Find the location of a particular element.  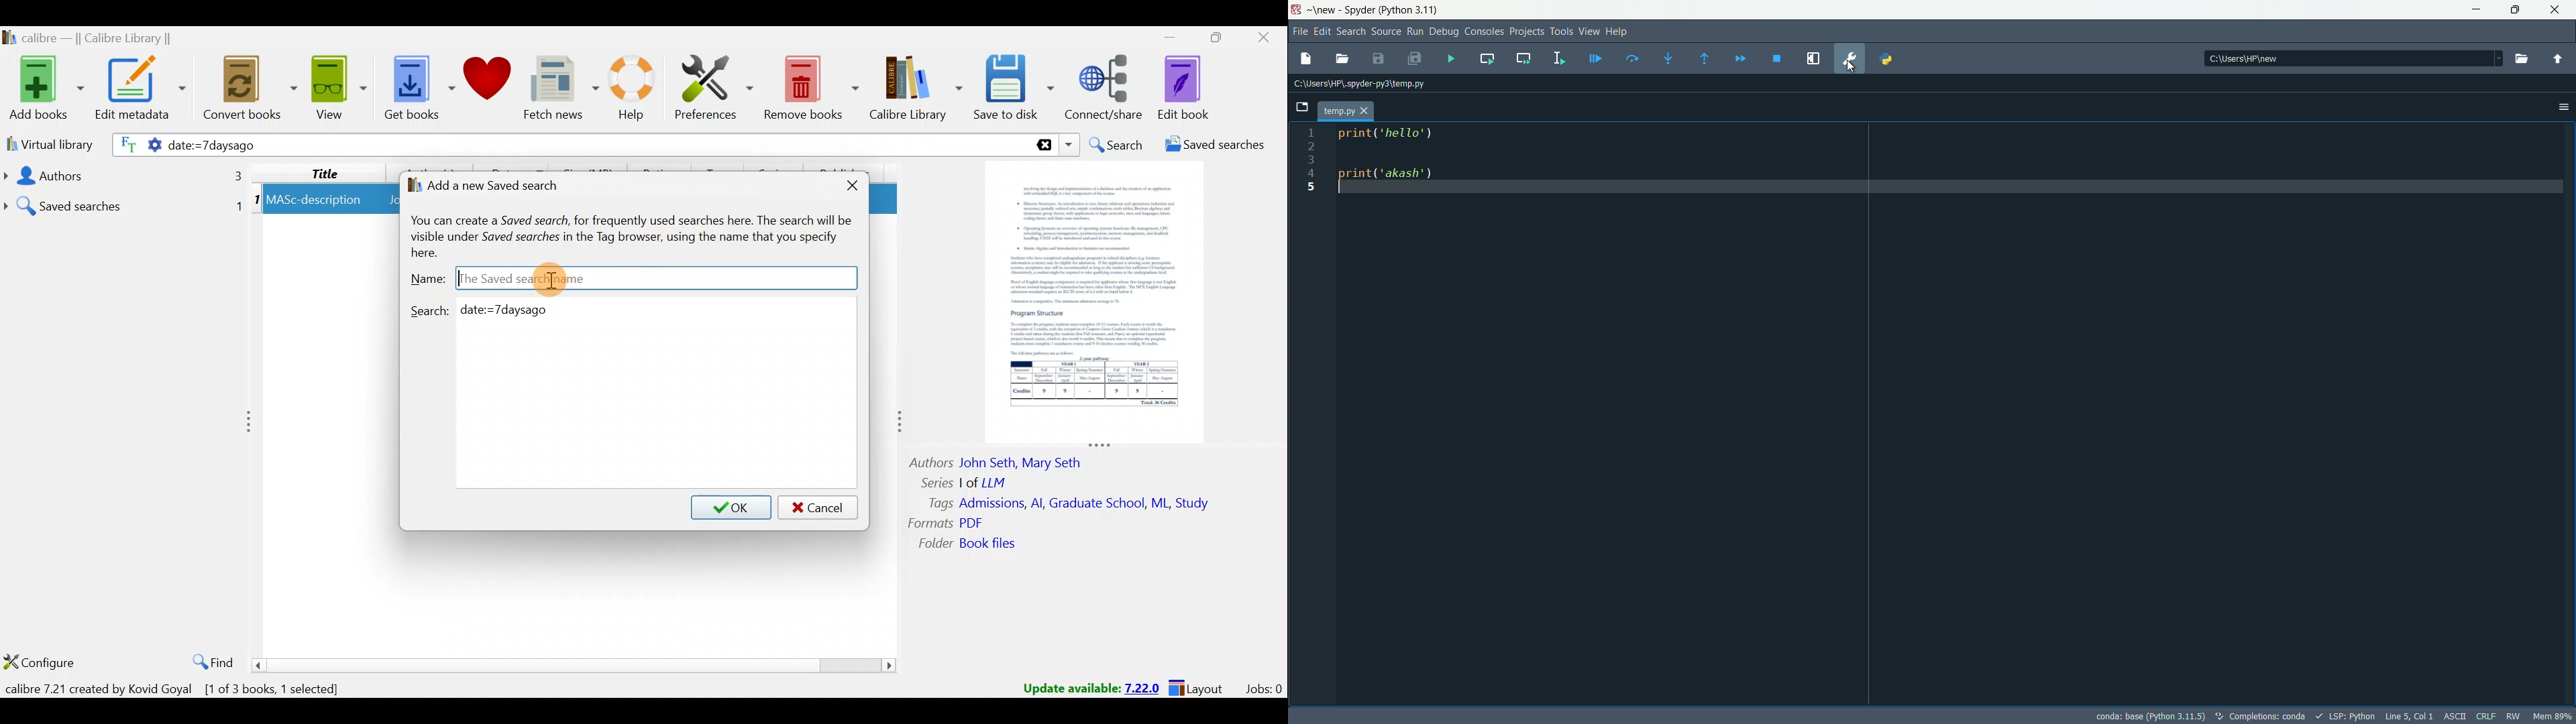

save file is located at coordinates (1378, 60).